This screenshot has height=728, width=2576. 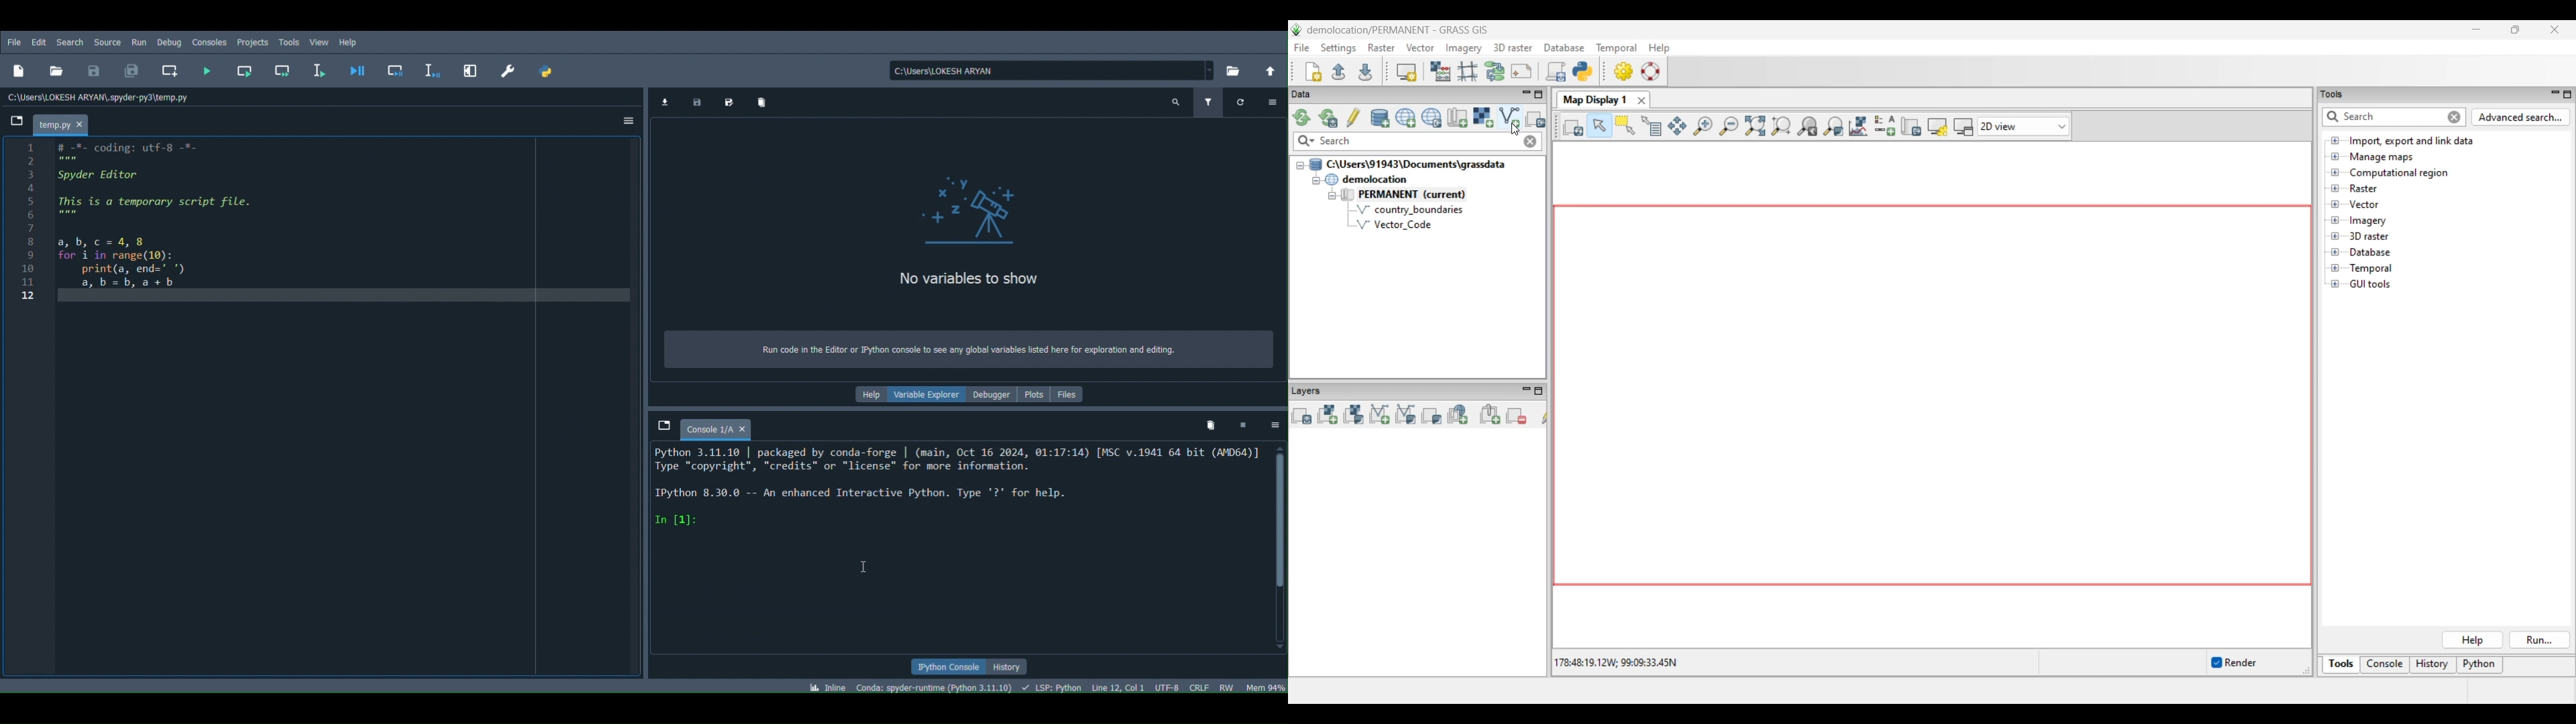 What do you see at coordinates (770, 103) in the screenshot?
I see `Remove all variables` at bounding box center [770, 103].